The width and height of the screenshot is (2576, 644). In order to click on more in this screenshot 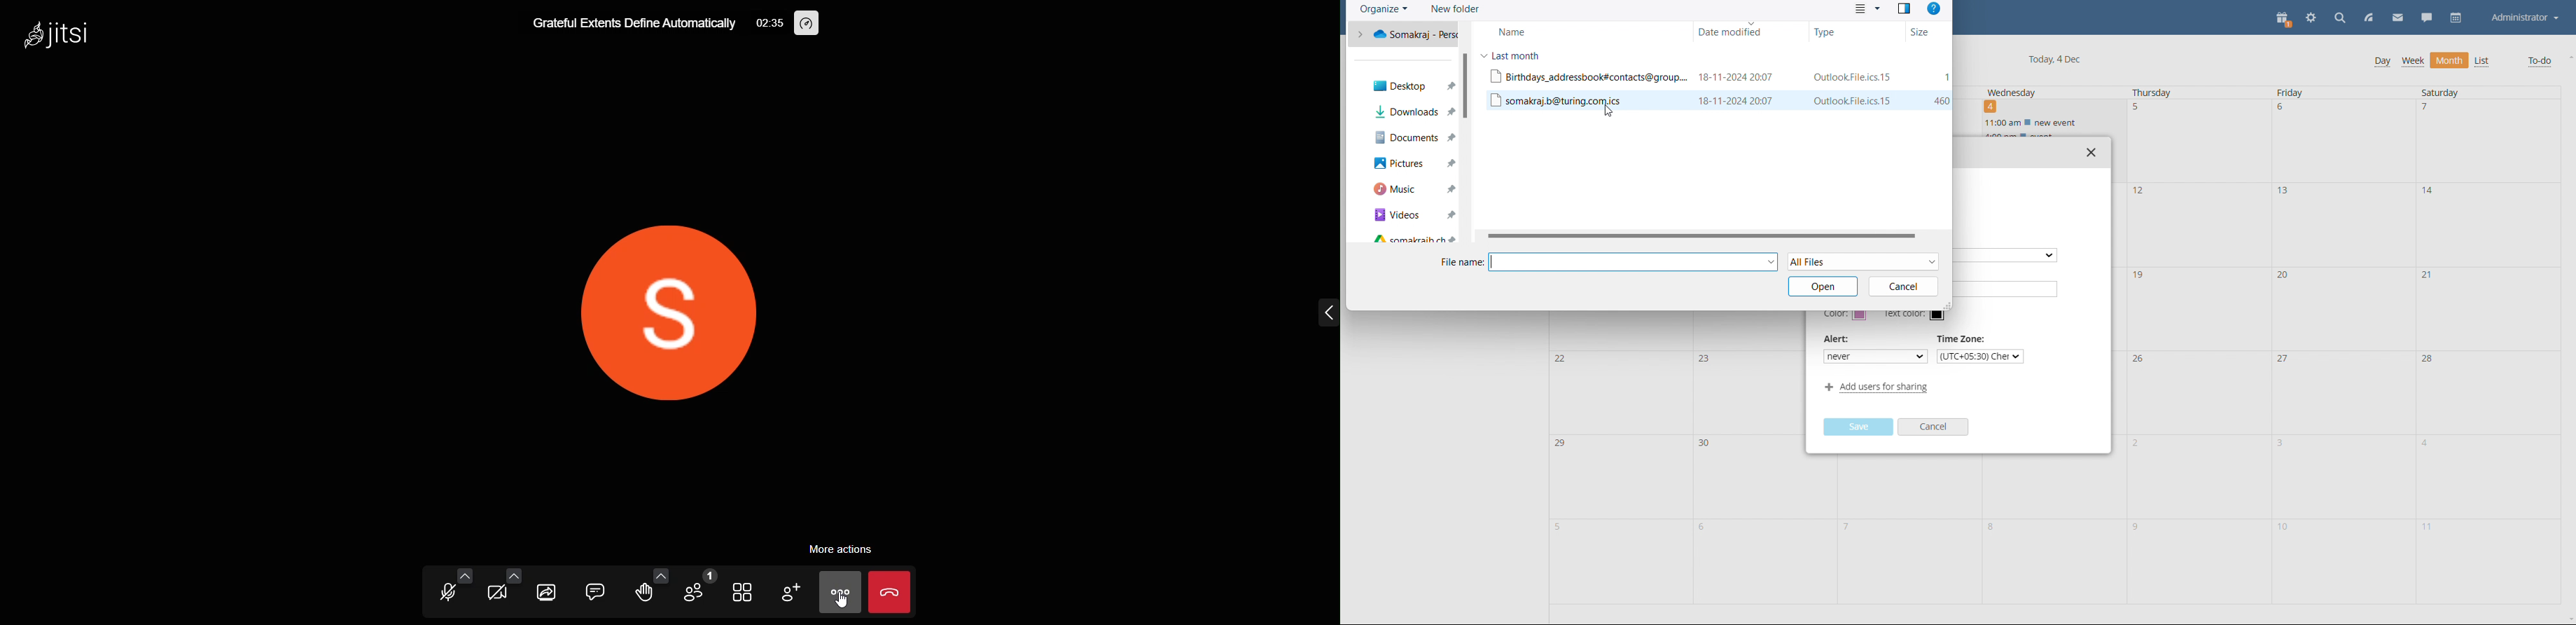, I will do `click(837, 591)`.